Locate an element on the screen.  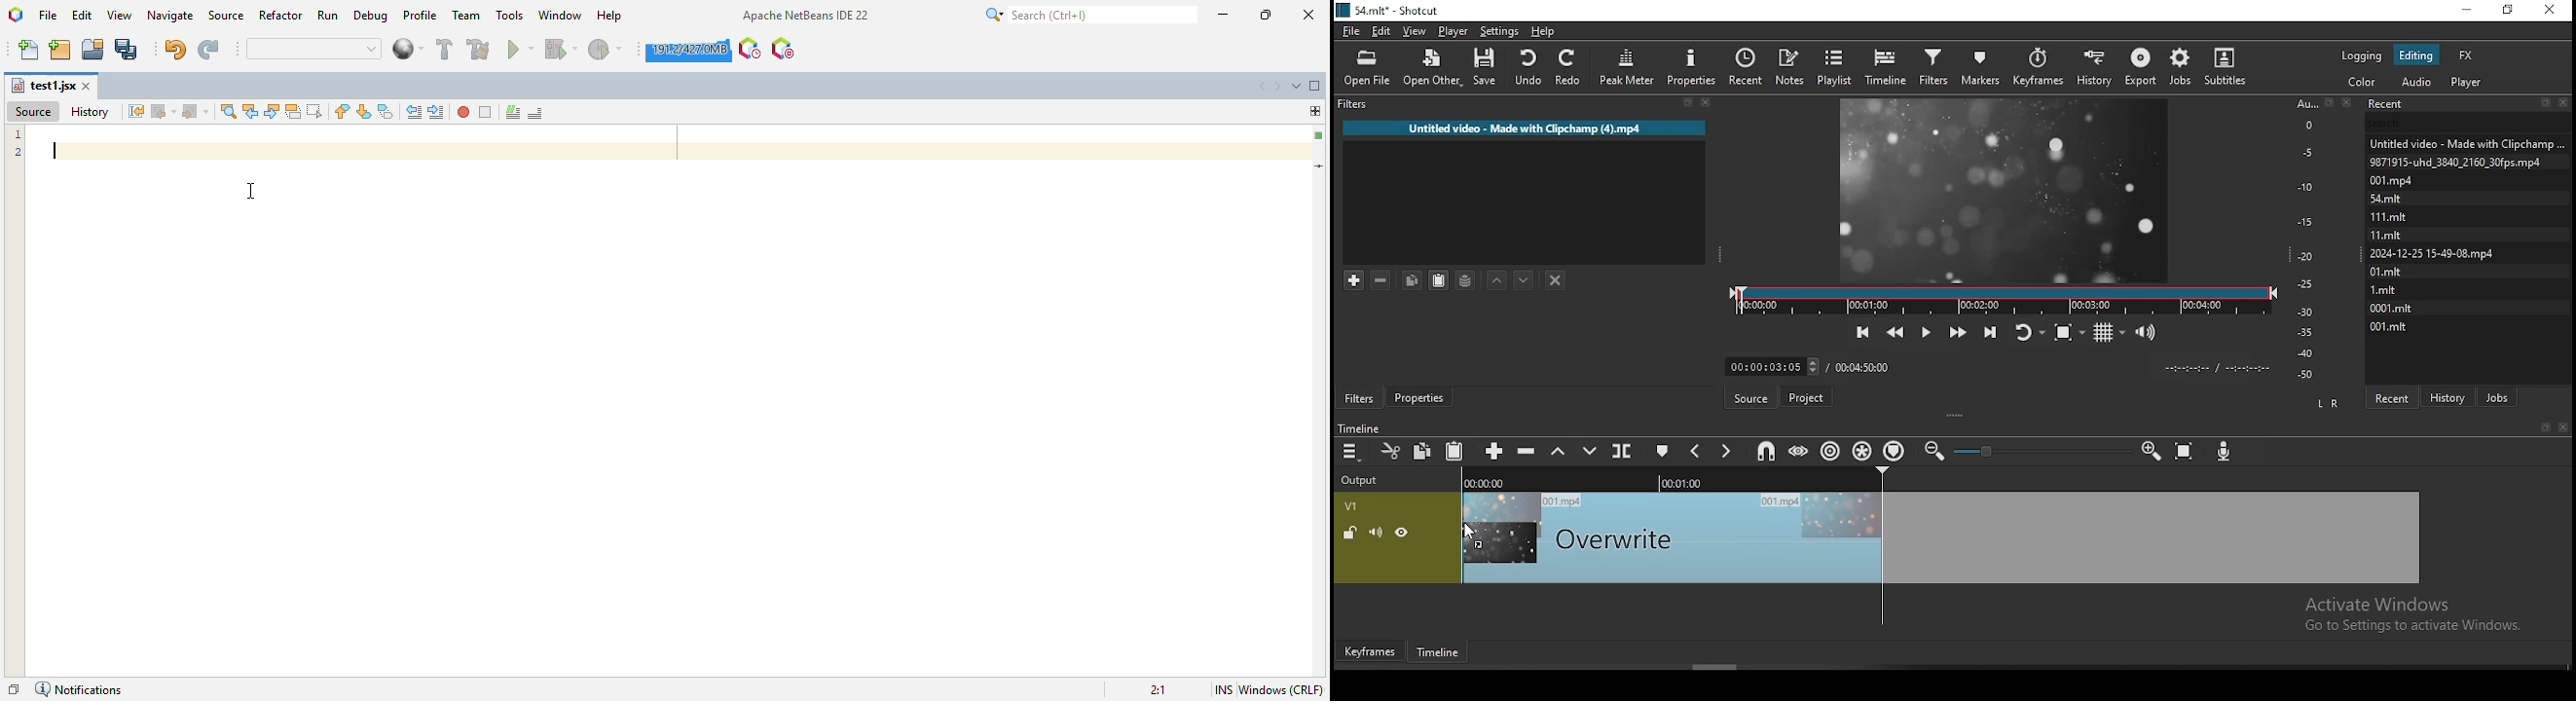
player is located at coordinates (1454, 30).